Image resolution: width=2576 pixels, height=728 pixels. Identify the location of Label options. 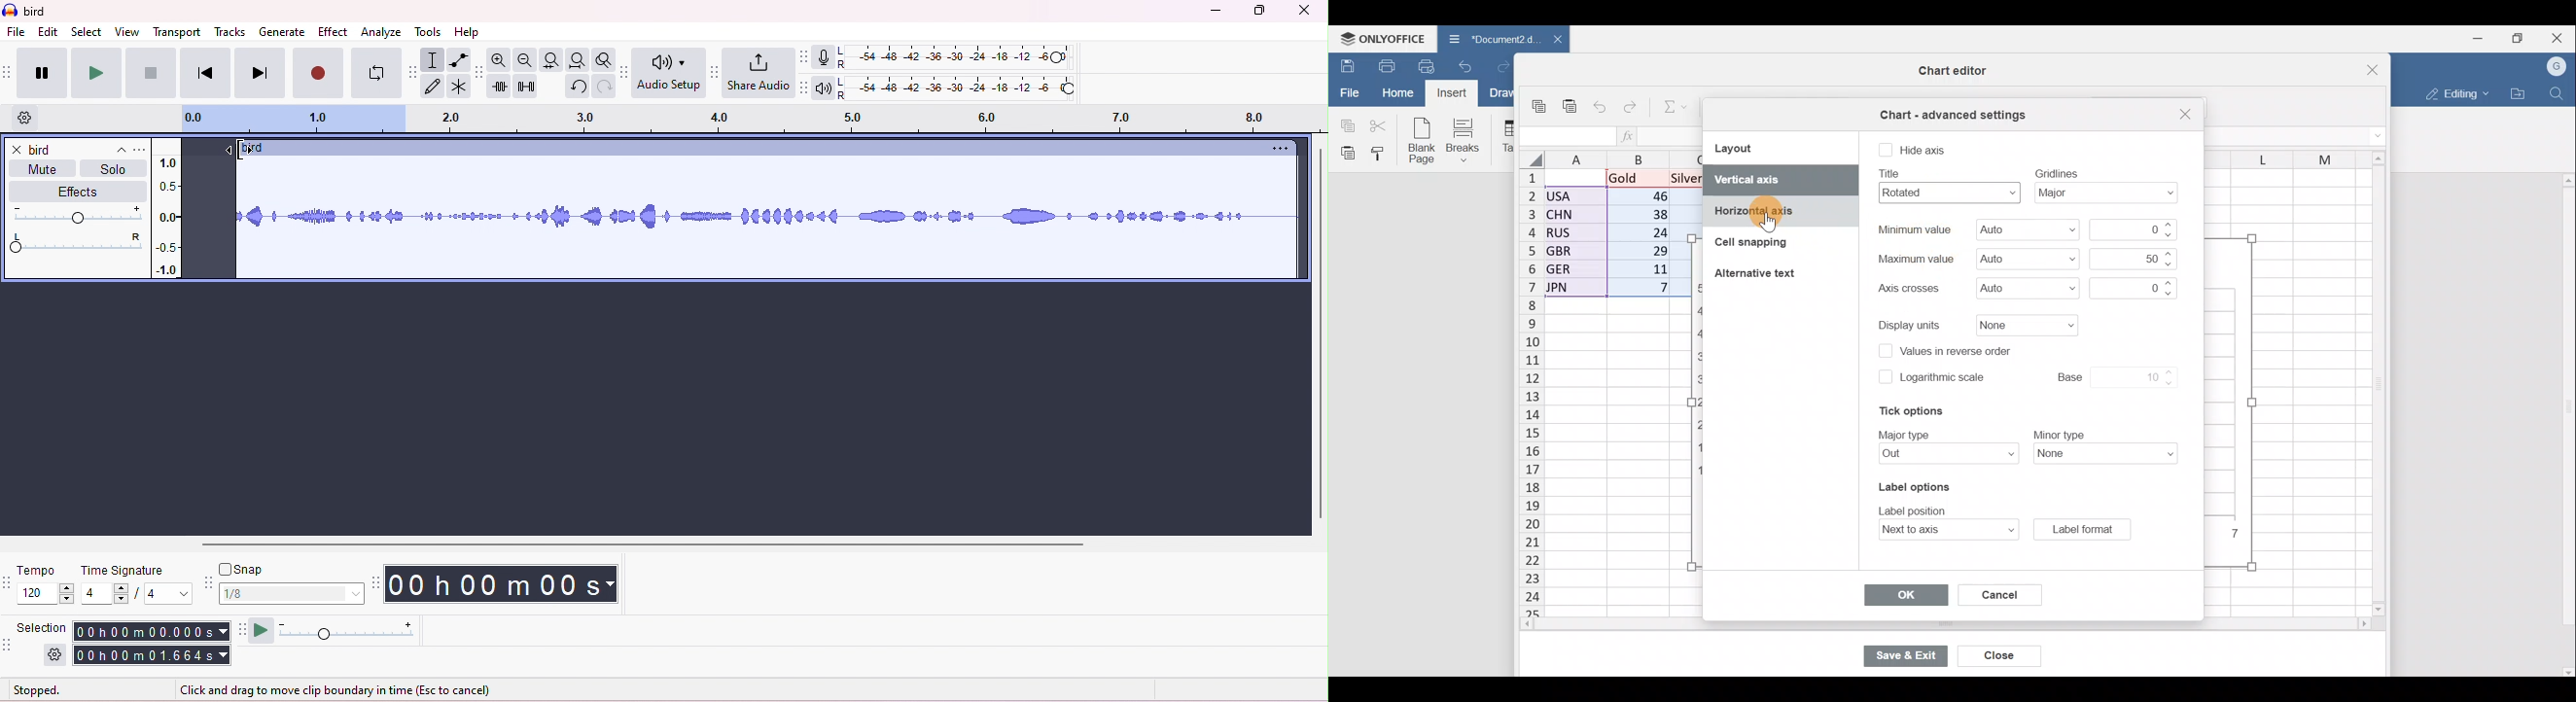
(1912, 484).